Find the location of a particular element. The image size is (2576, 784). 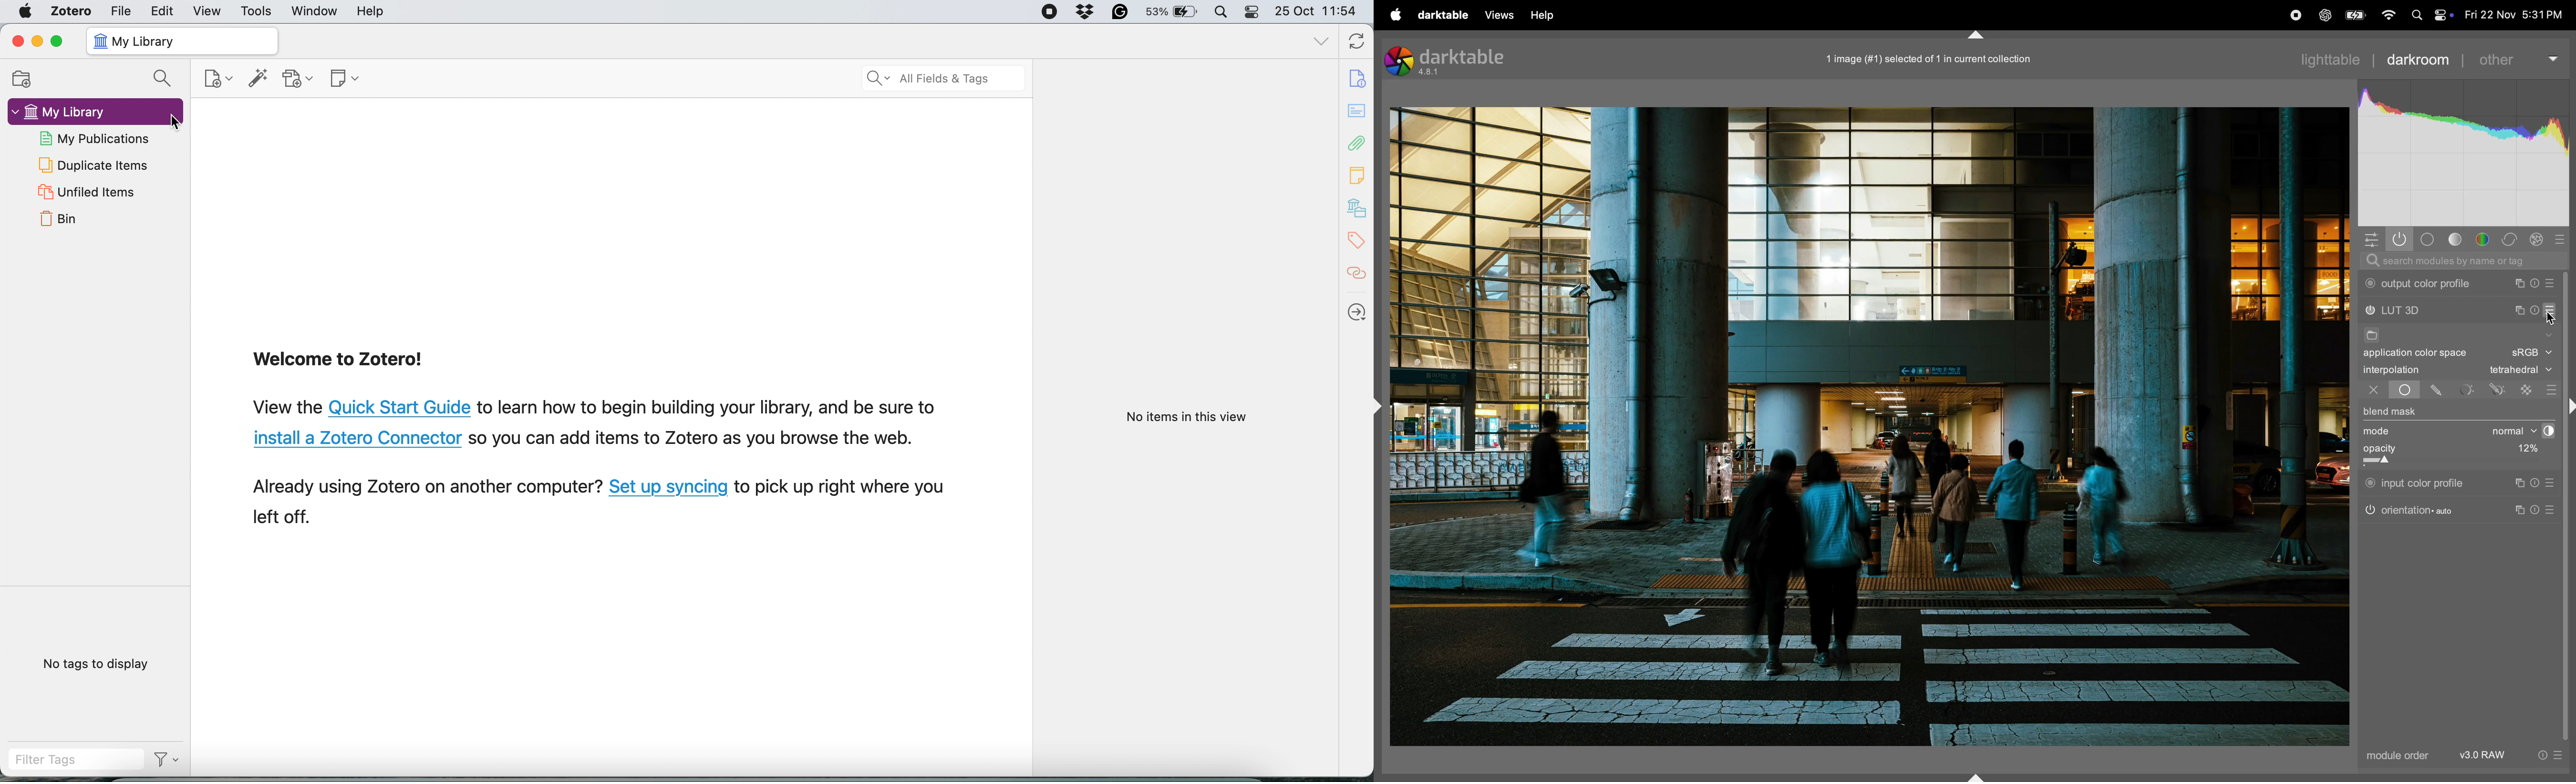

scroll bar is located at coordinates (2569, 507).